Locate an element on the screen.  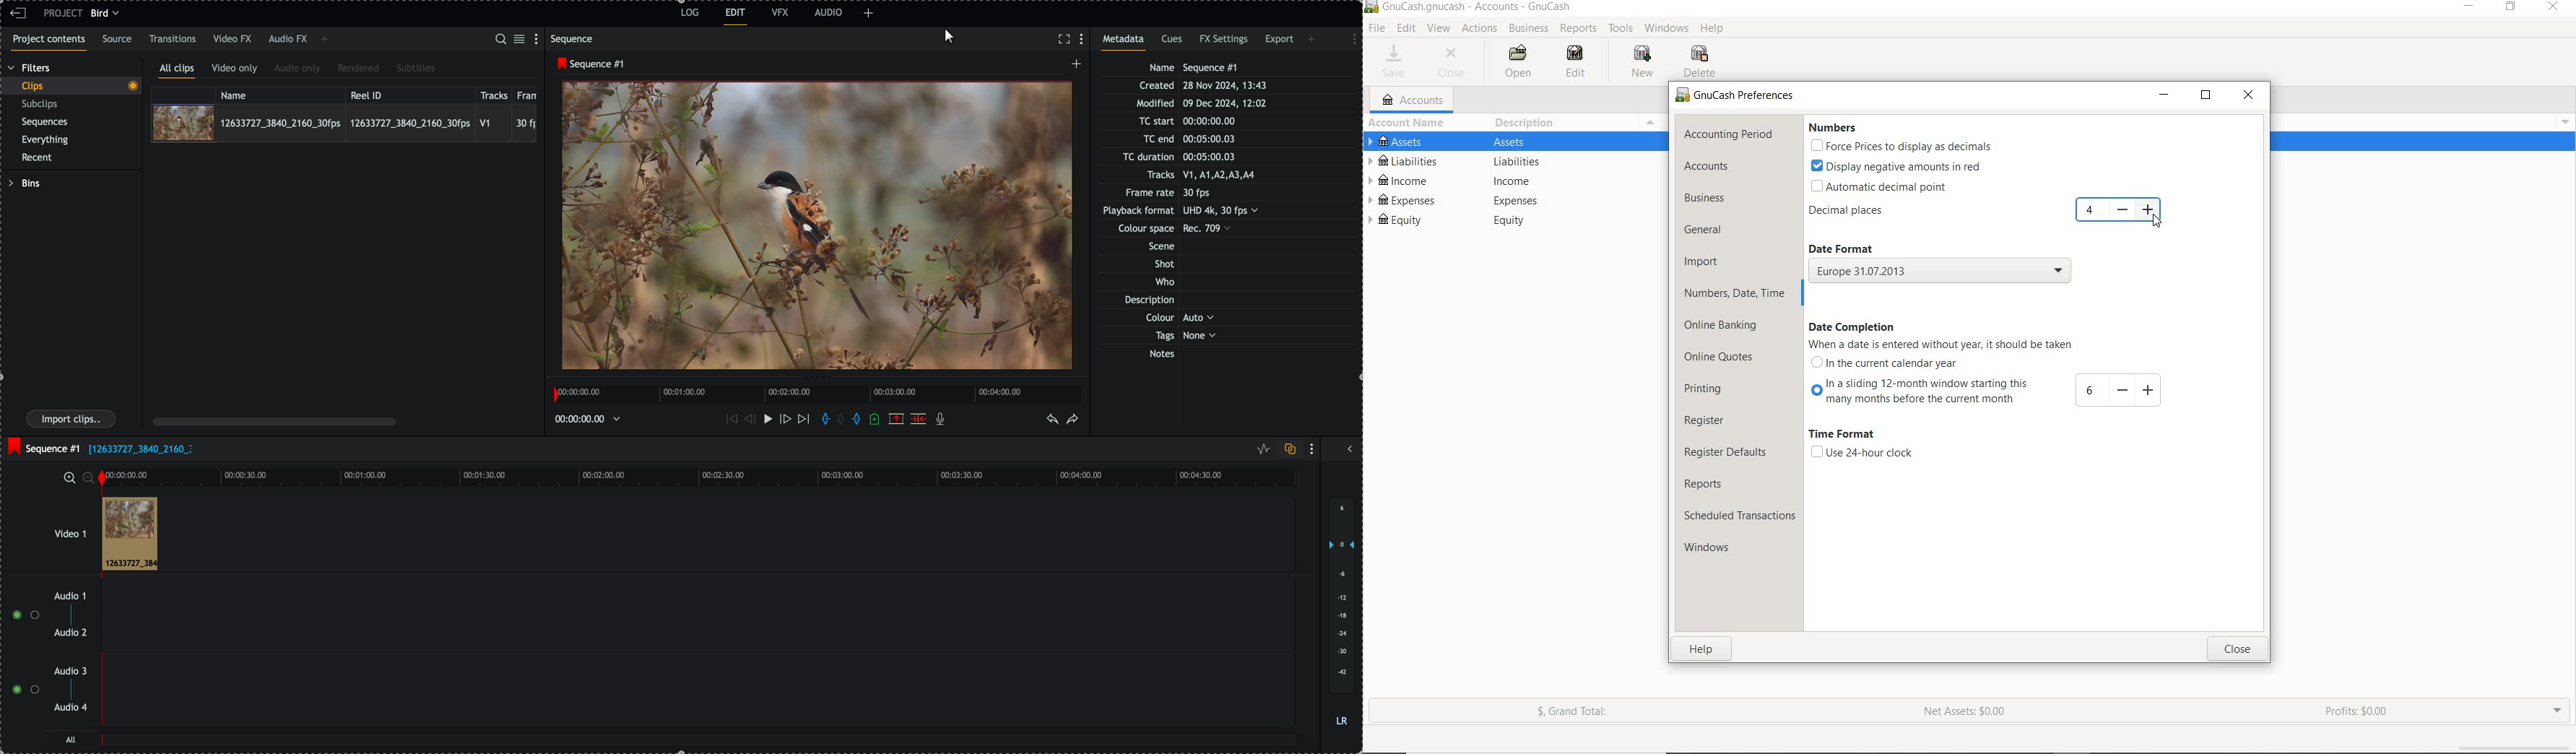
audio 1 is located at coordinates (67, 597).